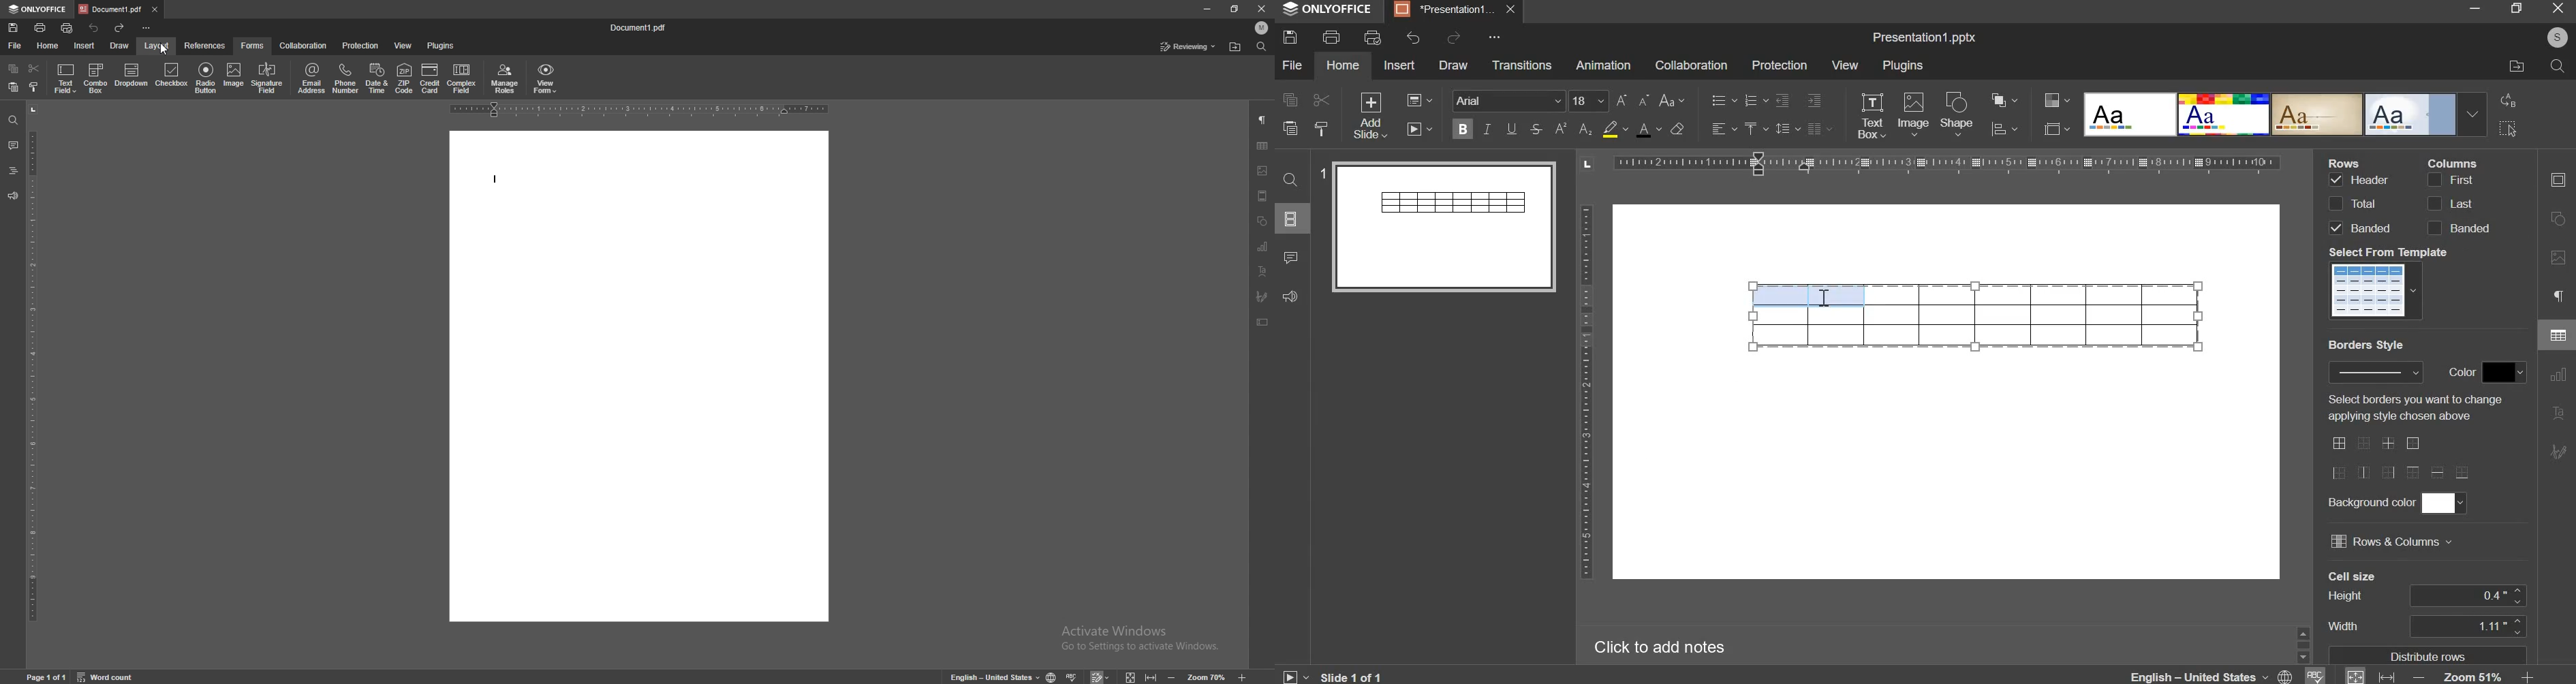  I want to click on text art, so click(1261, 272).